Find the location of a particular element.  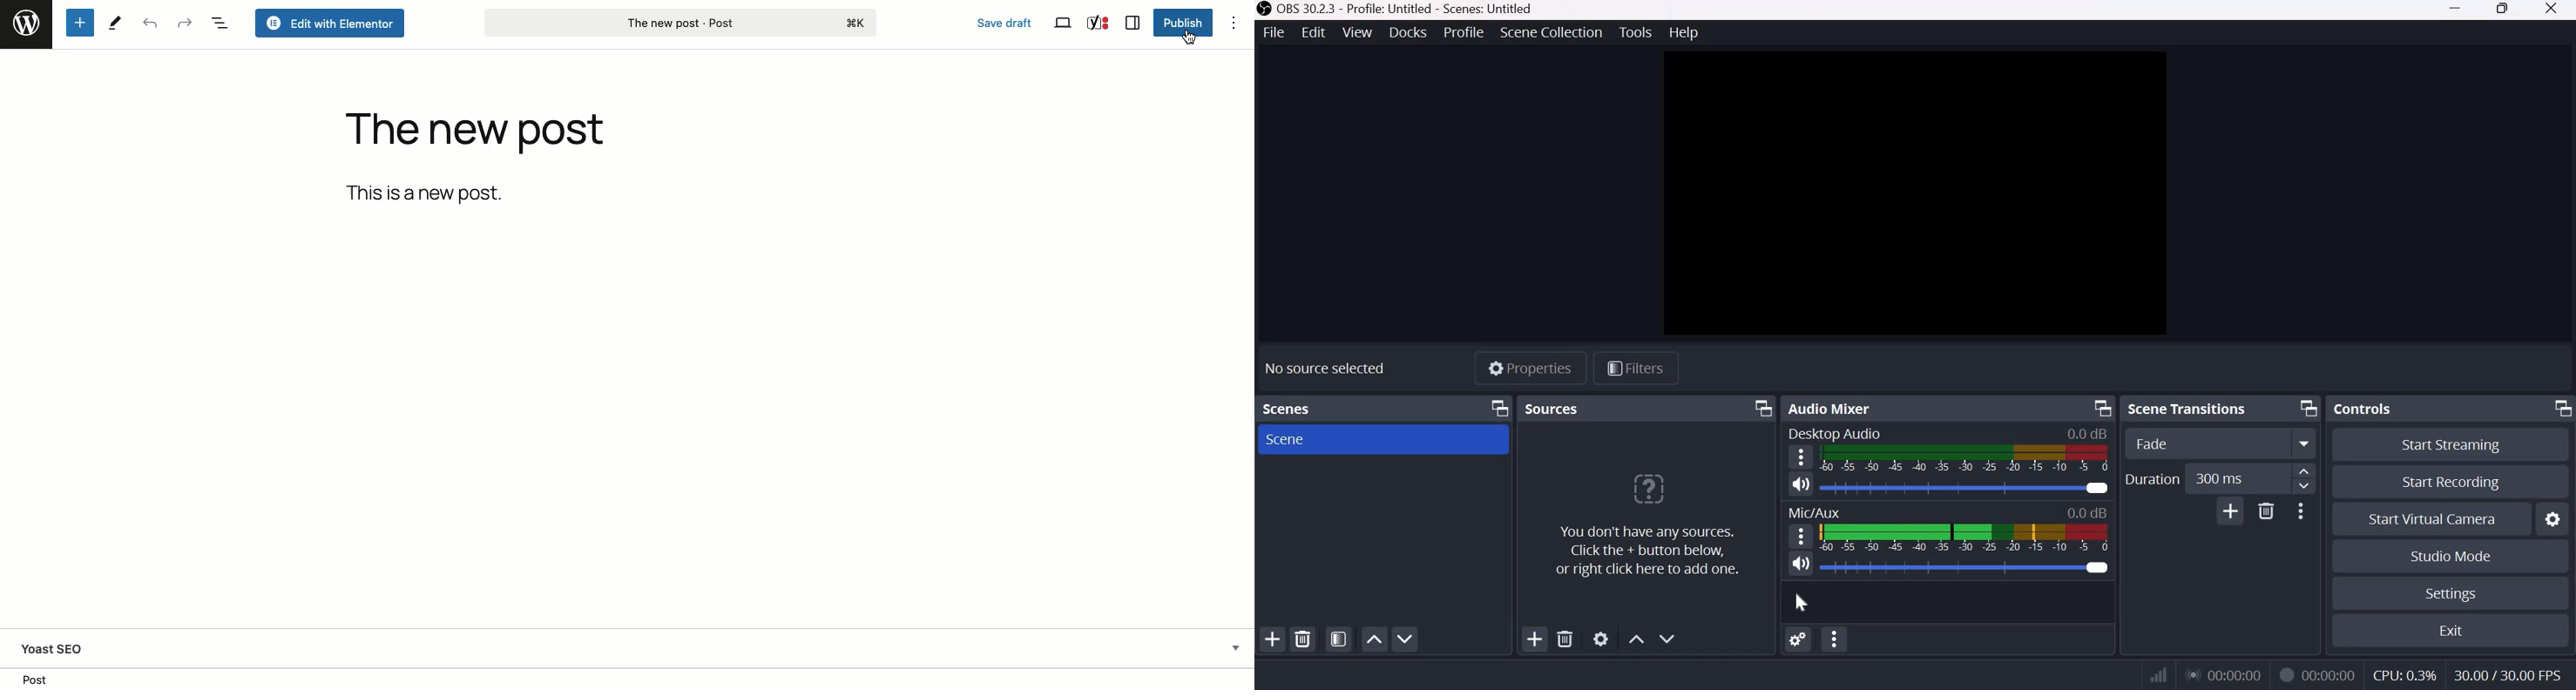

More Options is located at coordinates (2300, 510).